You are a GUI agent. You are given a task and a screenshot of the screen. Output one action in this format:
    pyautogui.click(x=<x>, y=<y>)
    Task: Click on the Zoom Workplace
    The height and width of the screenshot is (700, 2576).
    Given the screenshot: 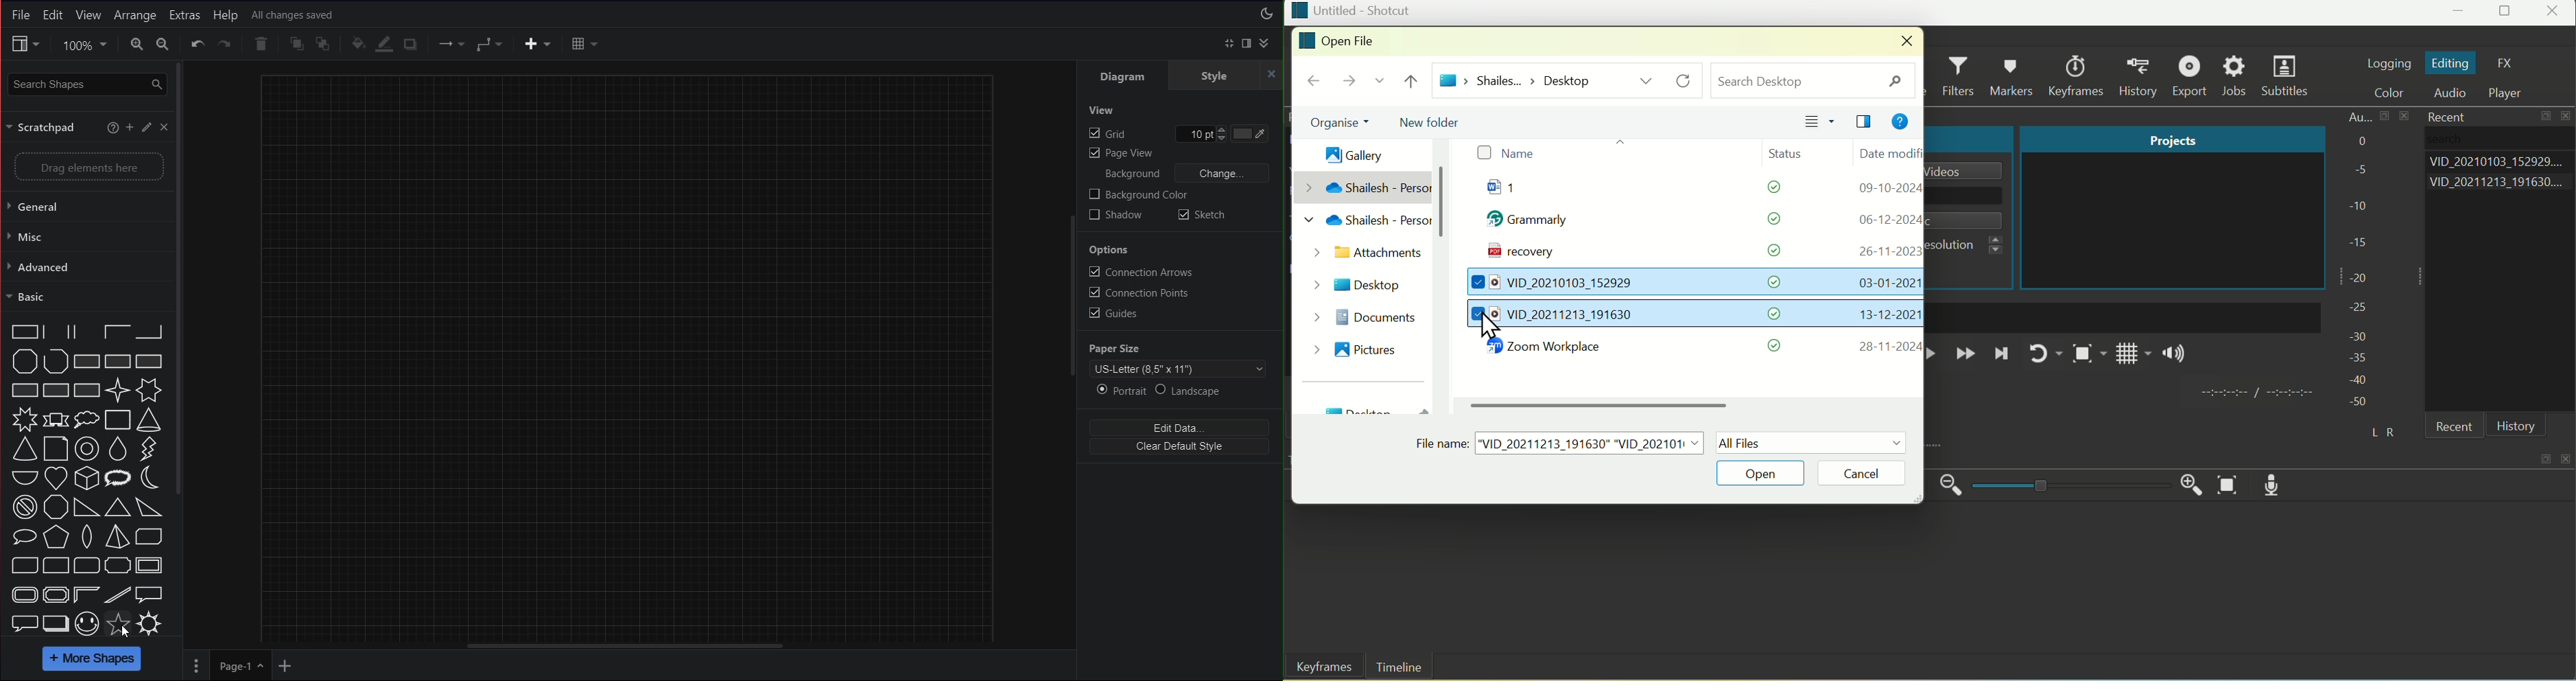 What is the action you would take?
    pyautogui.click(x=1552, y=348)
    